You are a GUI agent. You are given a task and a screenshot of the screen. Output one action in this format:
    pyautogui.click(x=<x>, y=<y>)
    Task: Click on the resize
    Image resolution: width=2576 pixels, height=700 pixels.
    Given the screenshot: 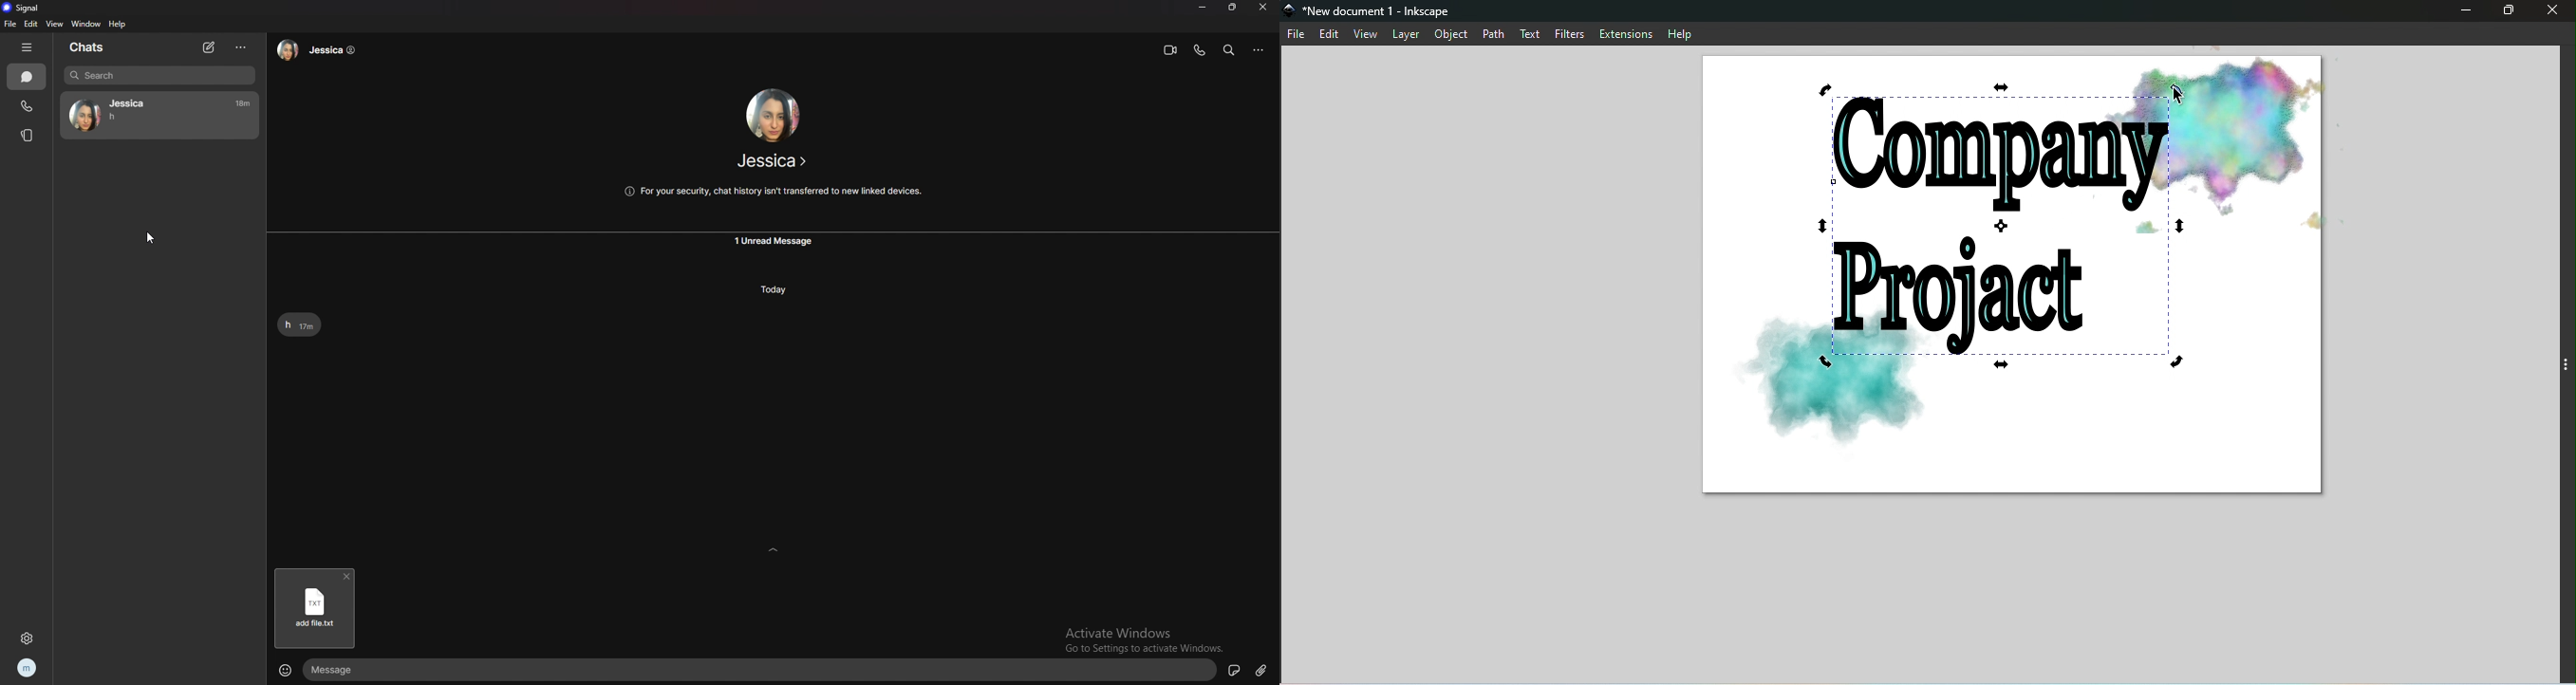 What is the action you would take?
    pyautogui.click(x=1233, y=7)
    